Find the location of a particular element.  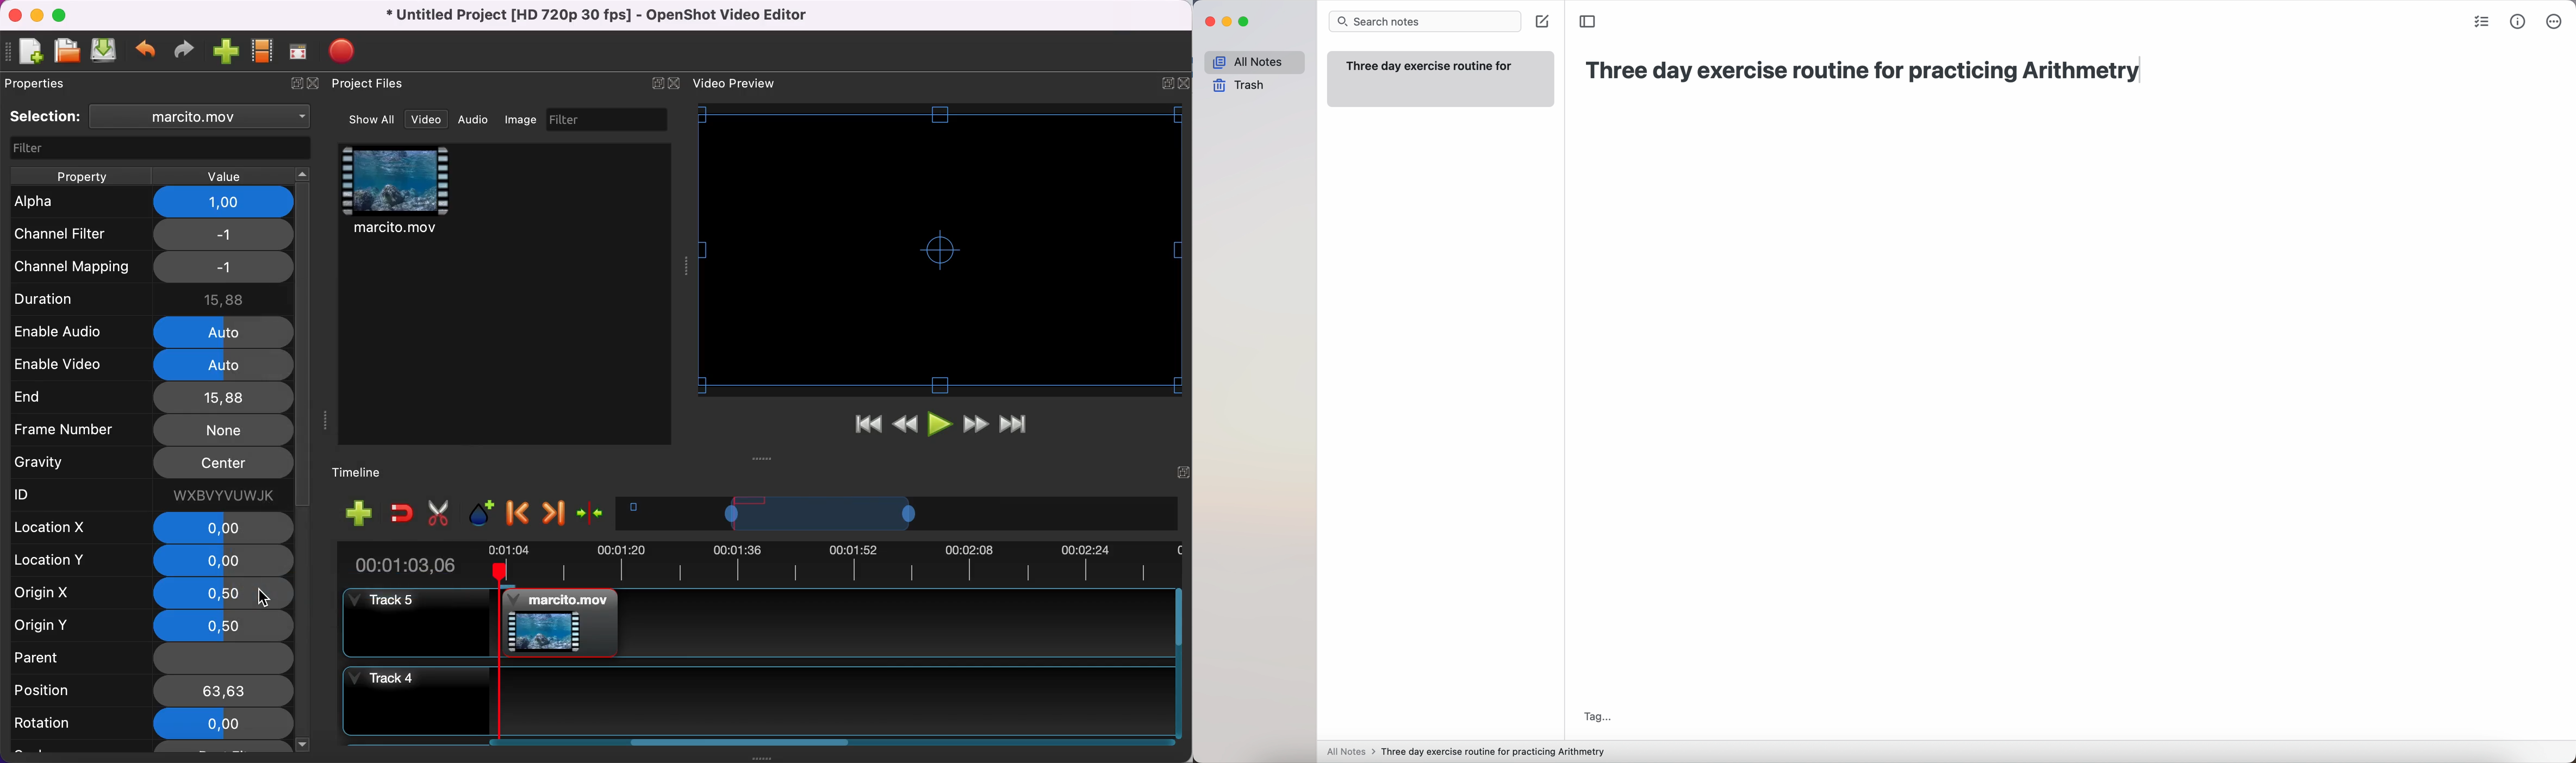

Horizontal slide bar is located at coordinates (741, 742).